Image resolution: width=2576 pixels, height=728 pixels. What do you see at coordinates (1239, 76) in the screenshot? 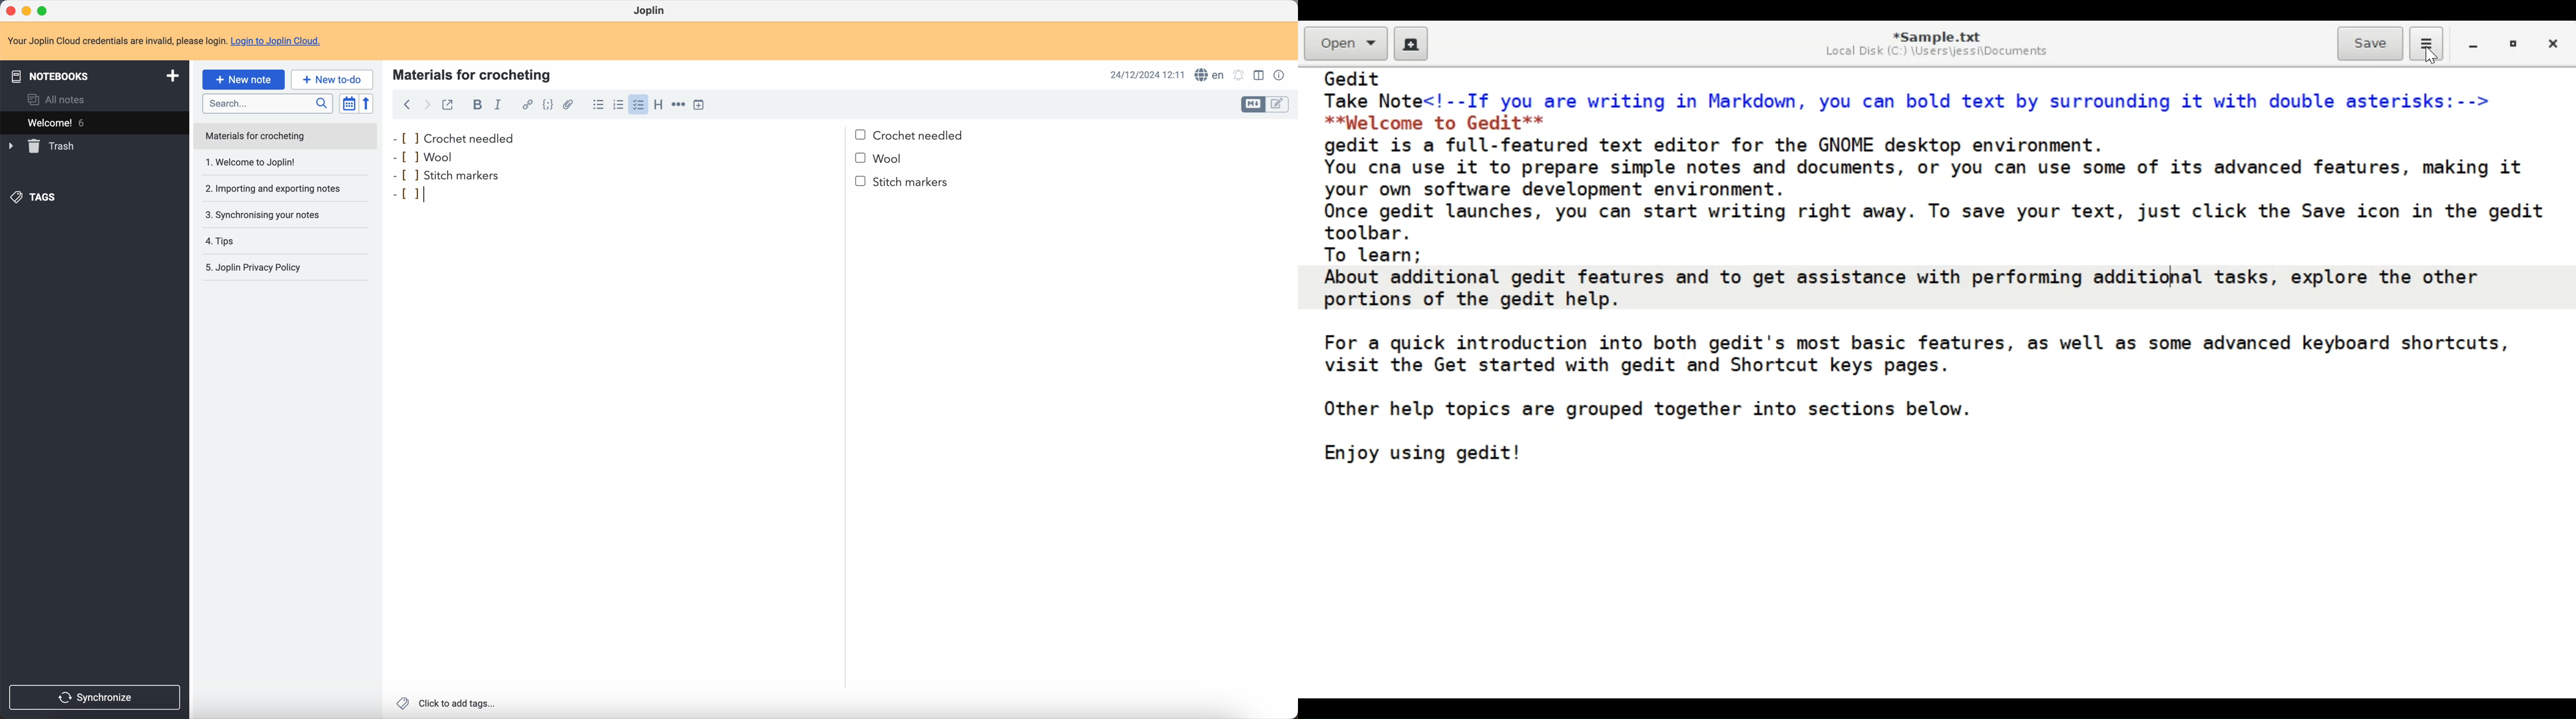
I see `set notificatins` at bounding box center [1239, 76].